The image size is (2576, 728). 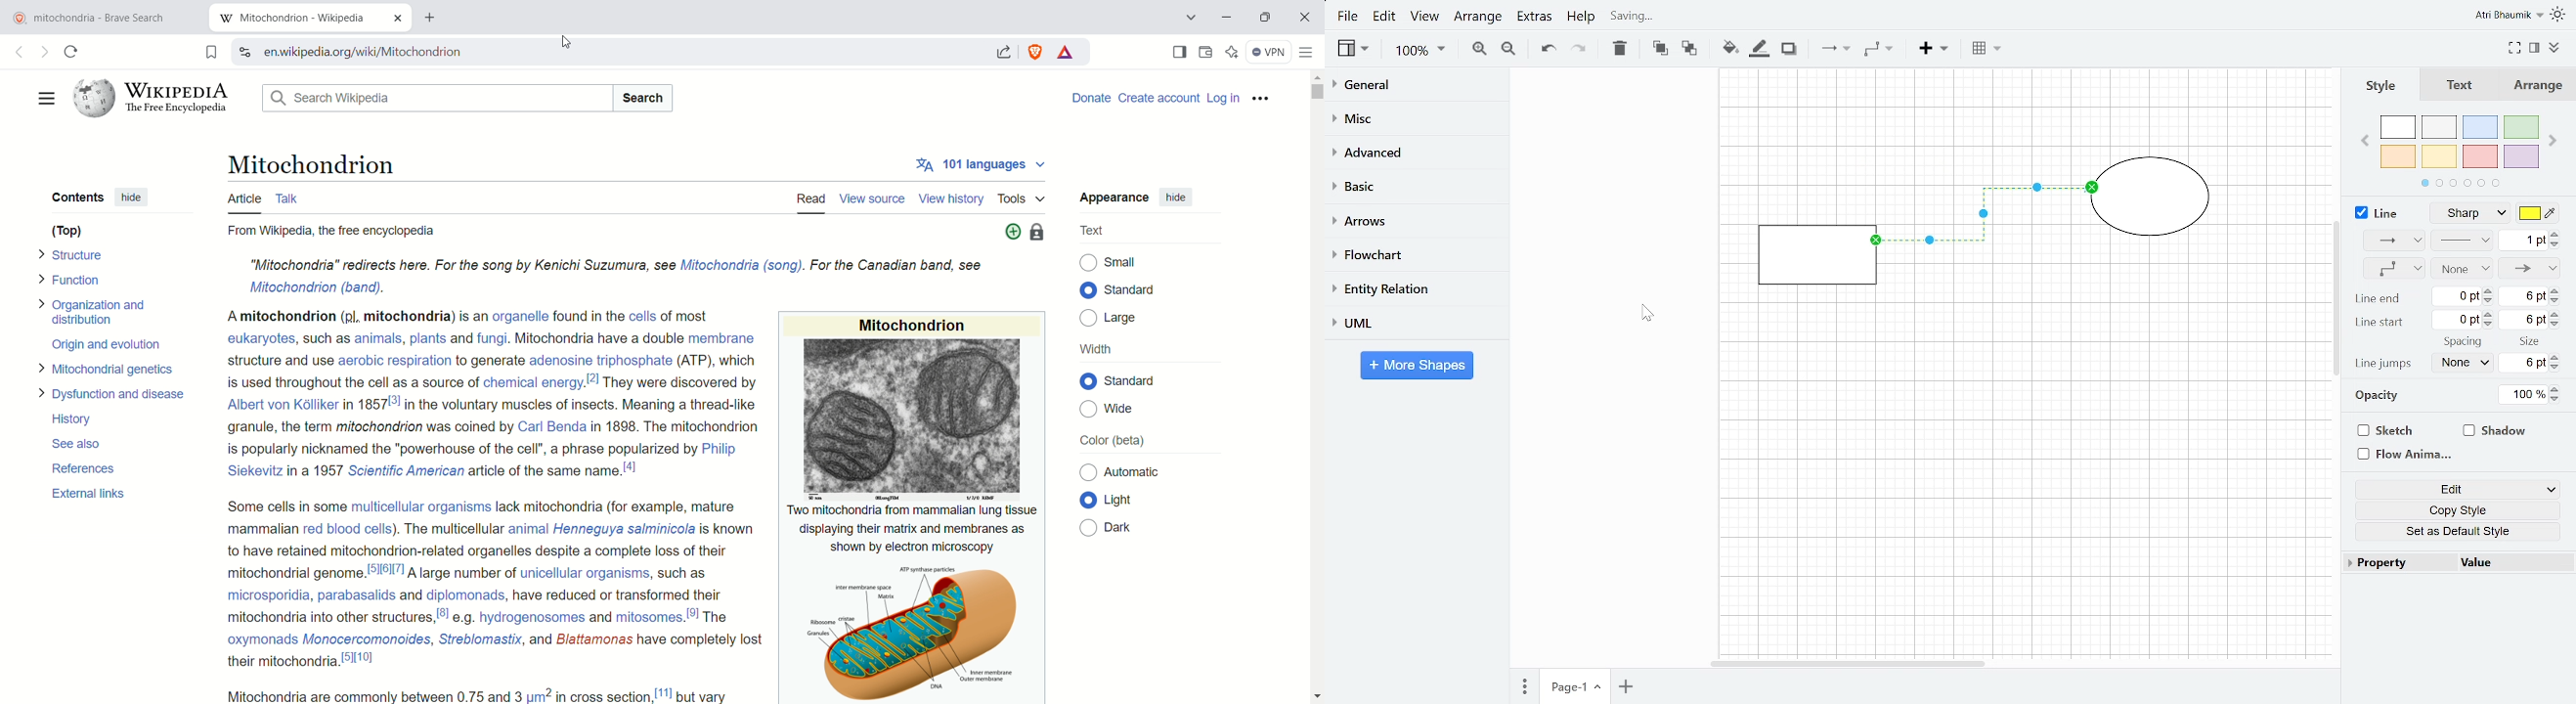 What do you see at coordinates (2458, 184) in the screenshot?
I see `pages in color` at bounding box center [2458, 184].